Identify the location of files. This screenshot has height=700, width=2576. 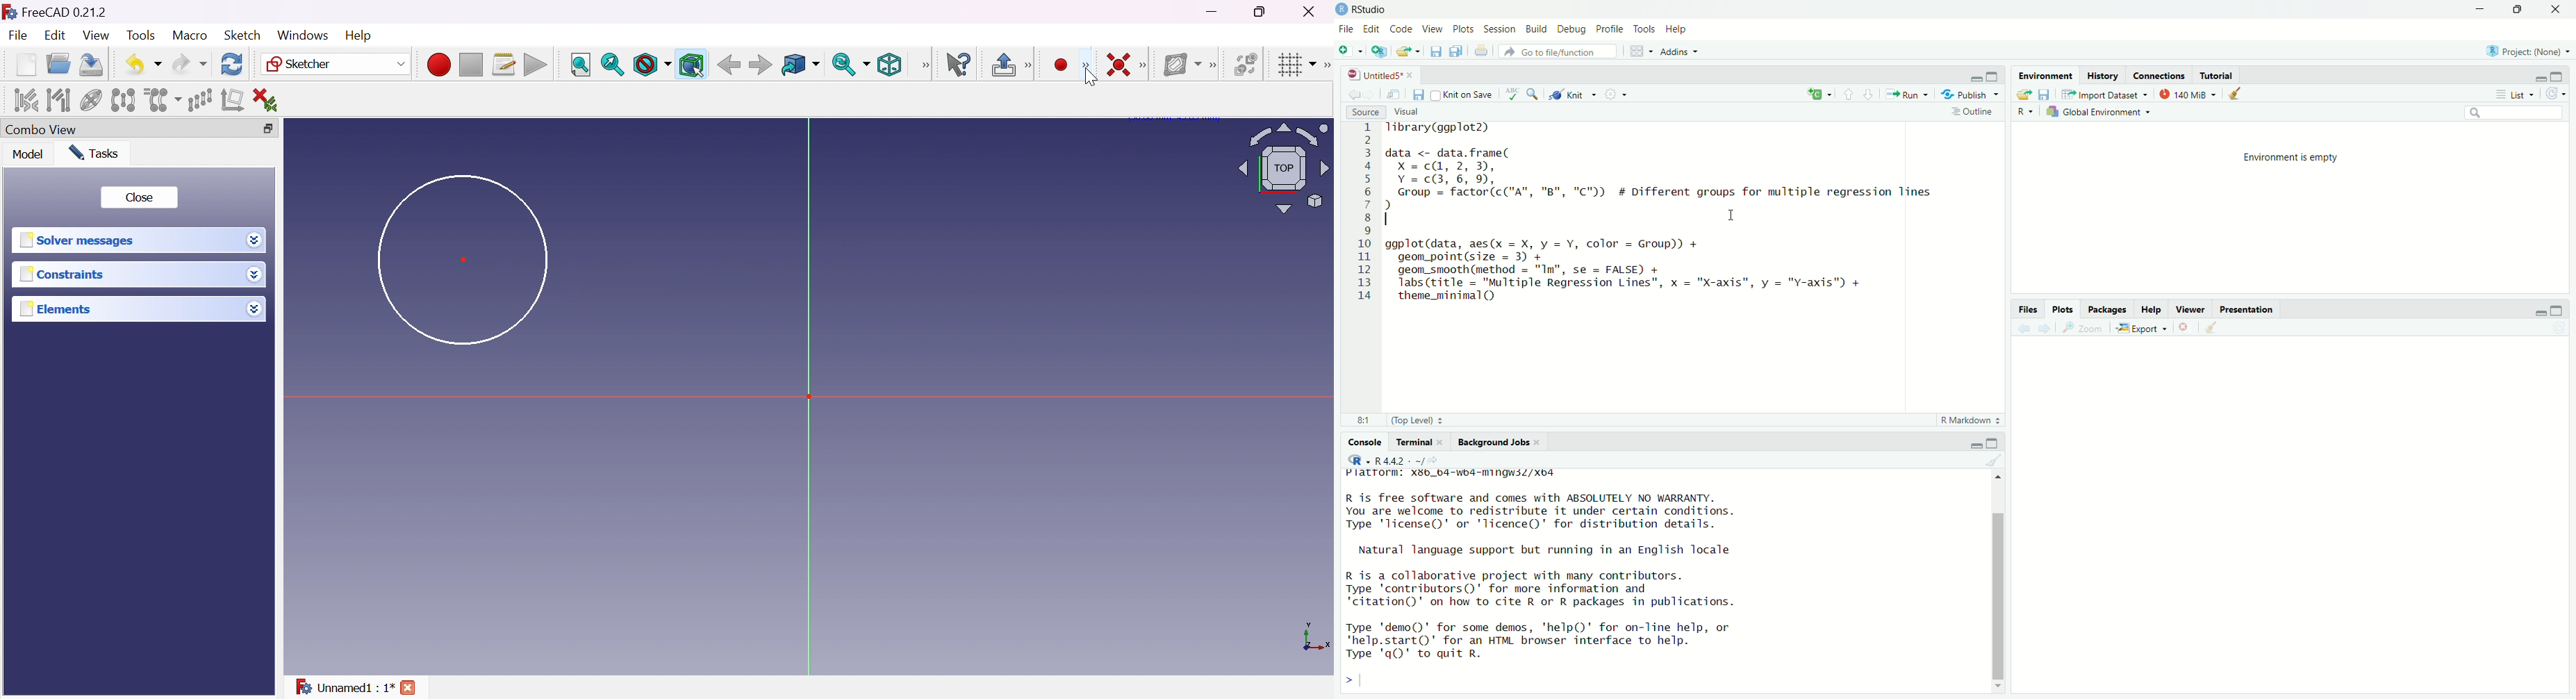
(1419, 95).